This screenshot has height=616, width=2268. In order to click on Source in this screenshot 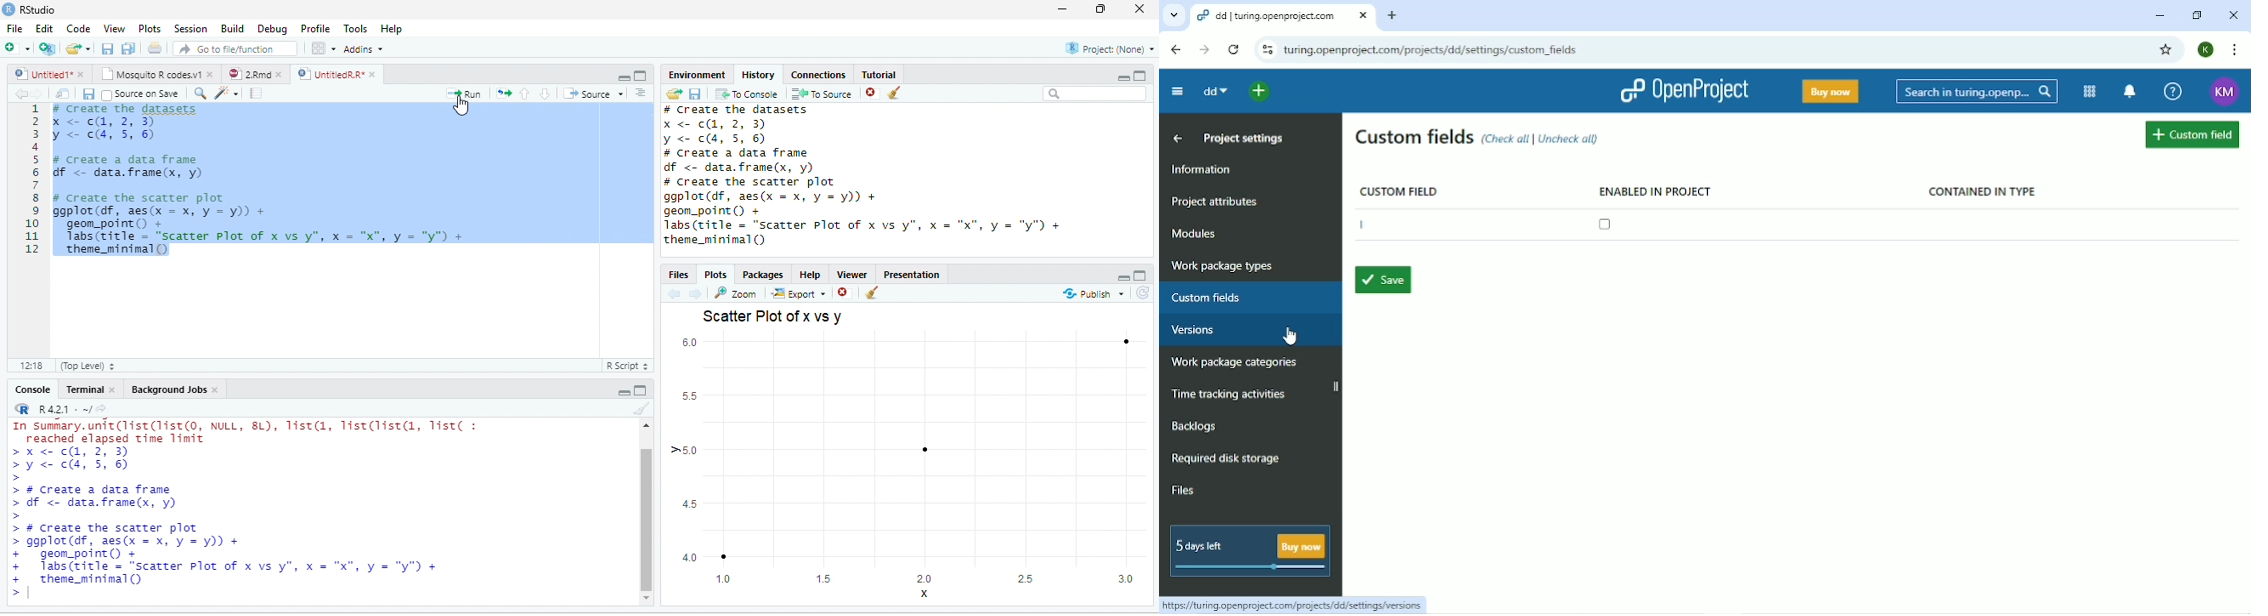, I will do `click(593, 94)`.